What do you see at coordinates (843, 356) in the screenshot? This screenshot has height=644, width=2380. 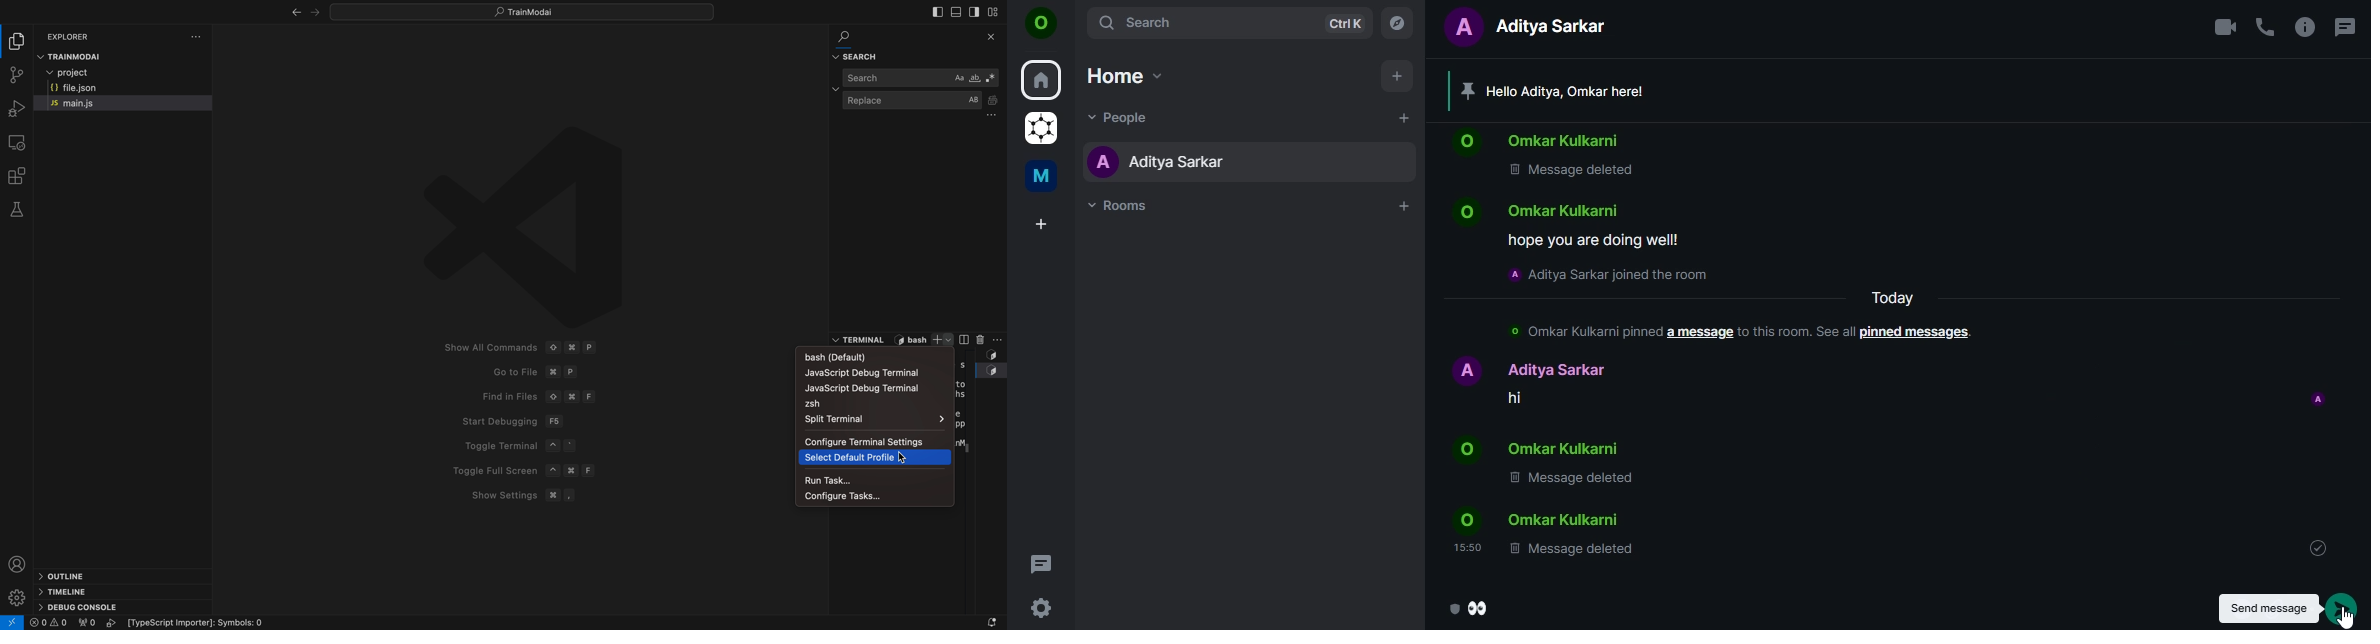 I see `bash` at bounding box center [843, 356].